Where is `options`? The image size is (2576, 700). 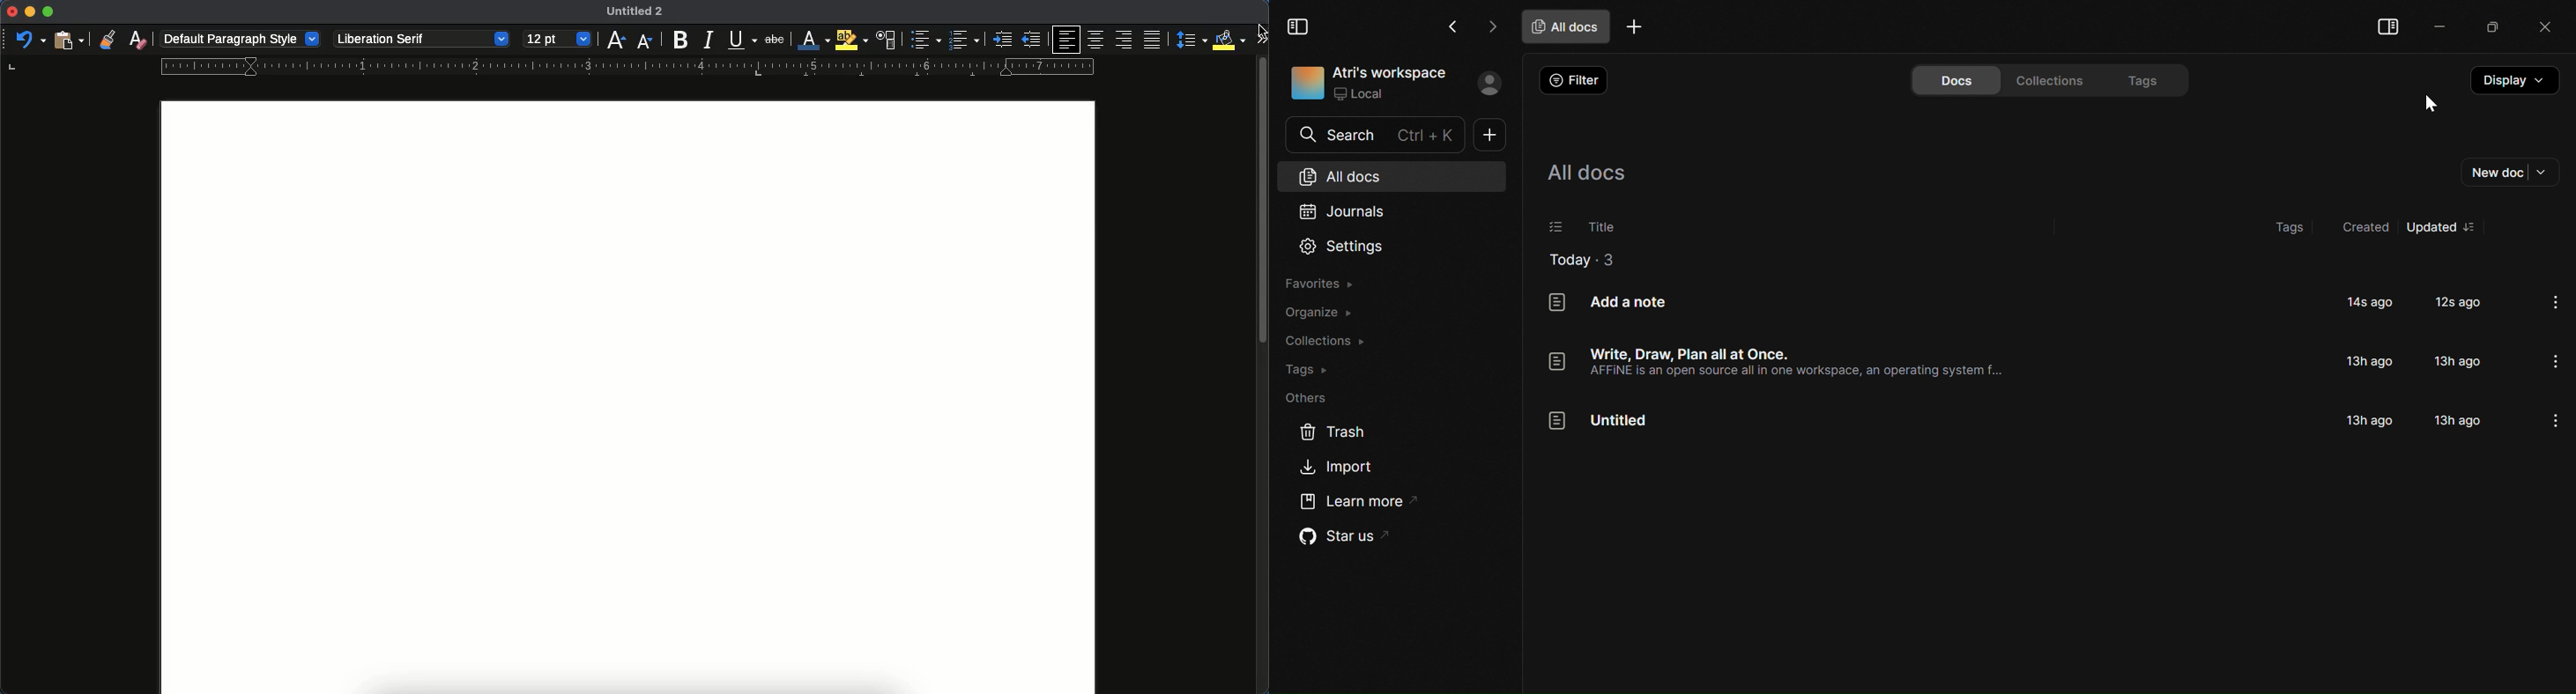
options is located at coordinates (2475, 227).